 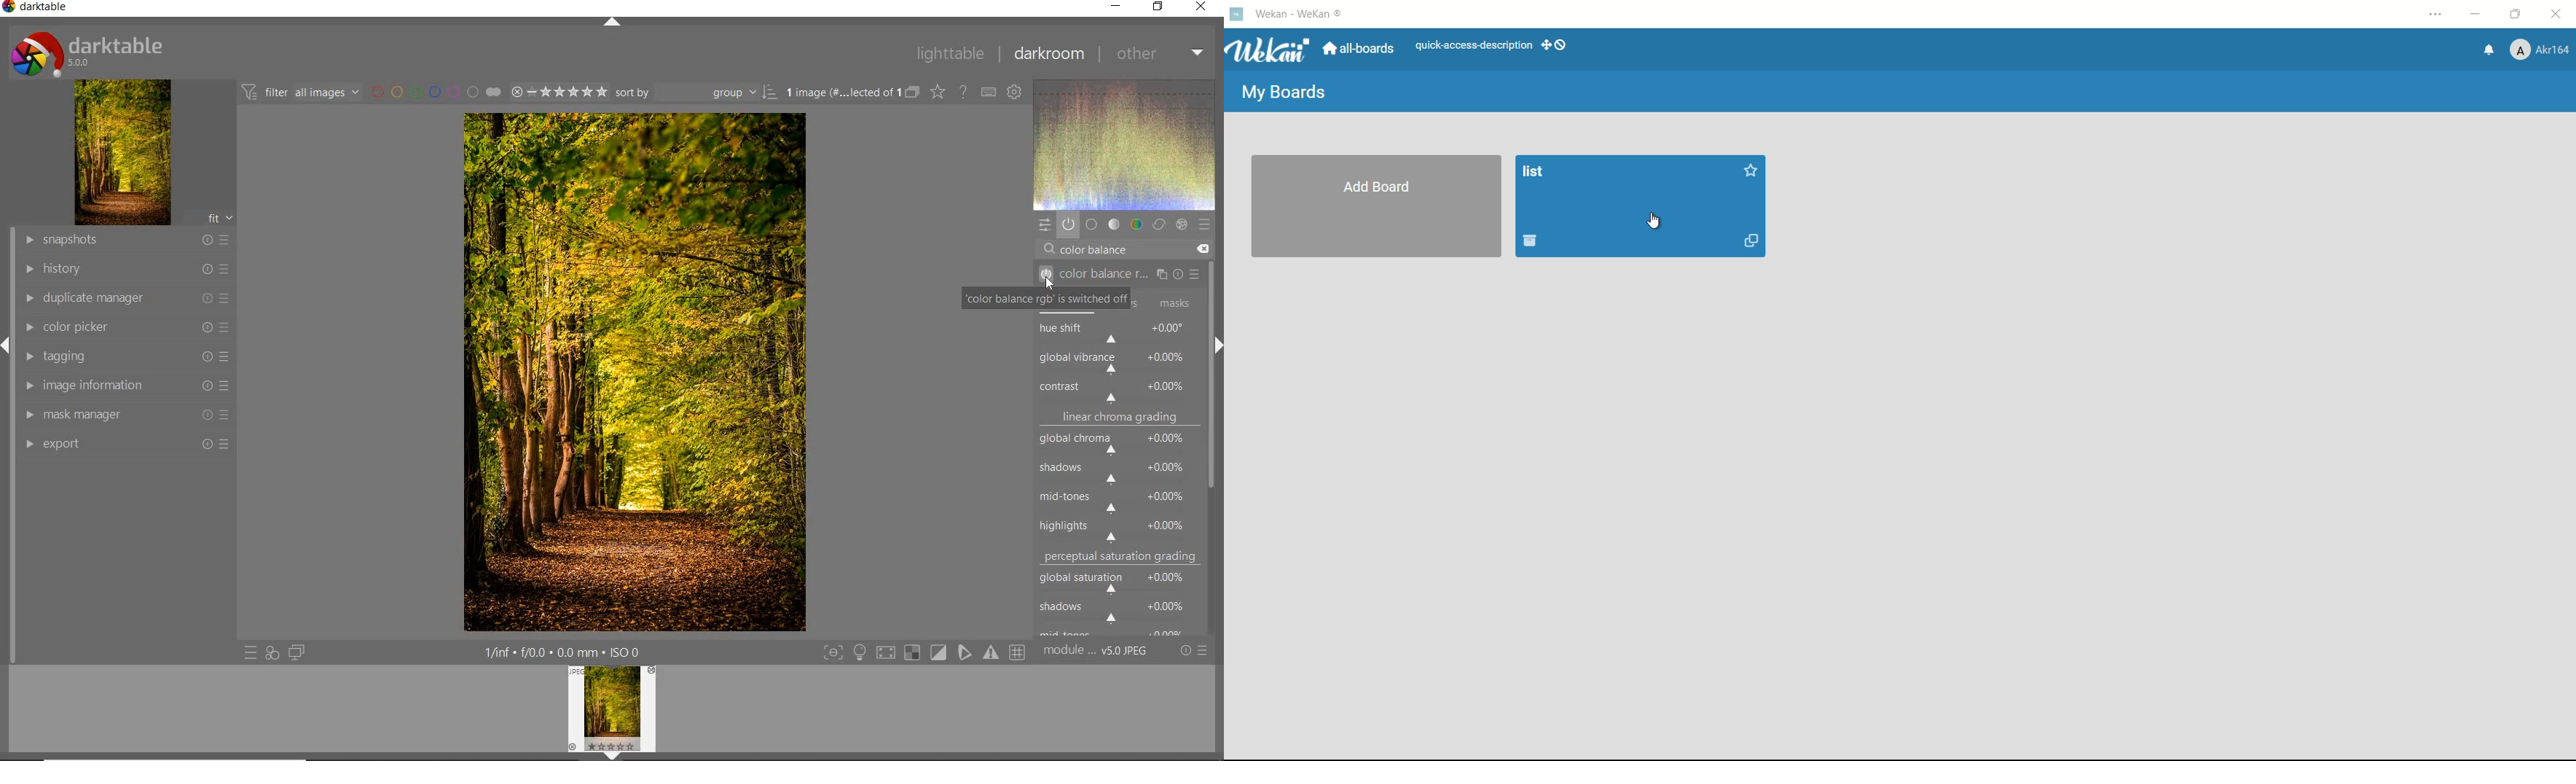 I want to click on all boards, so click(x=1360, y=49).